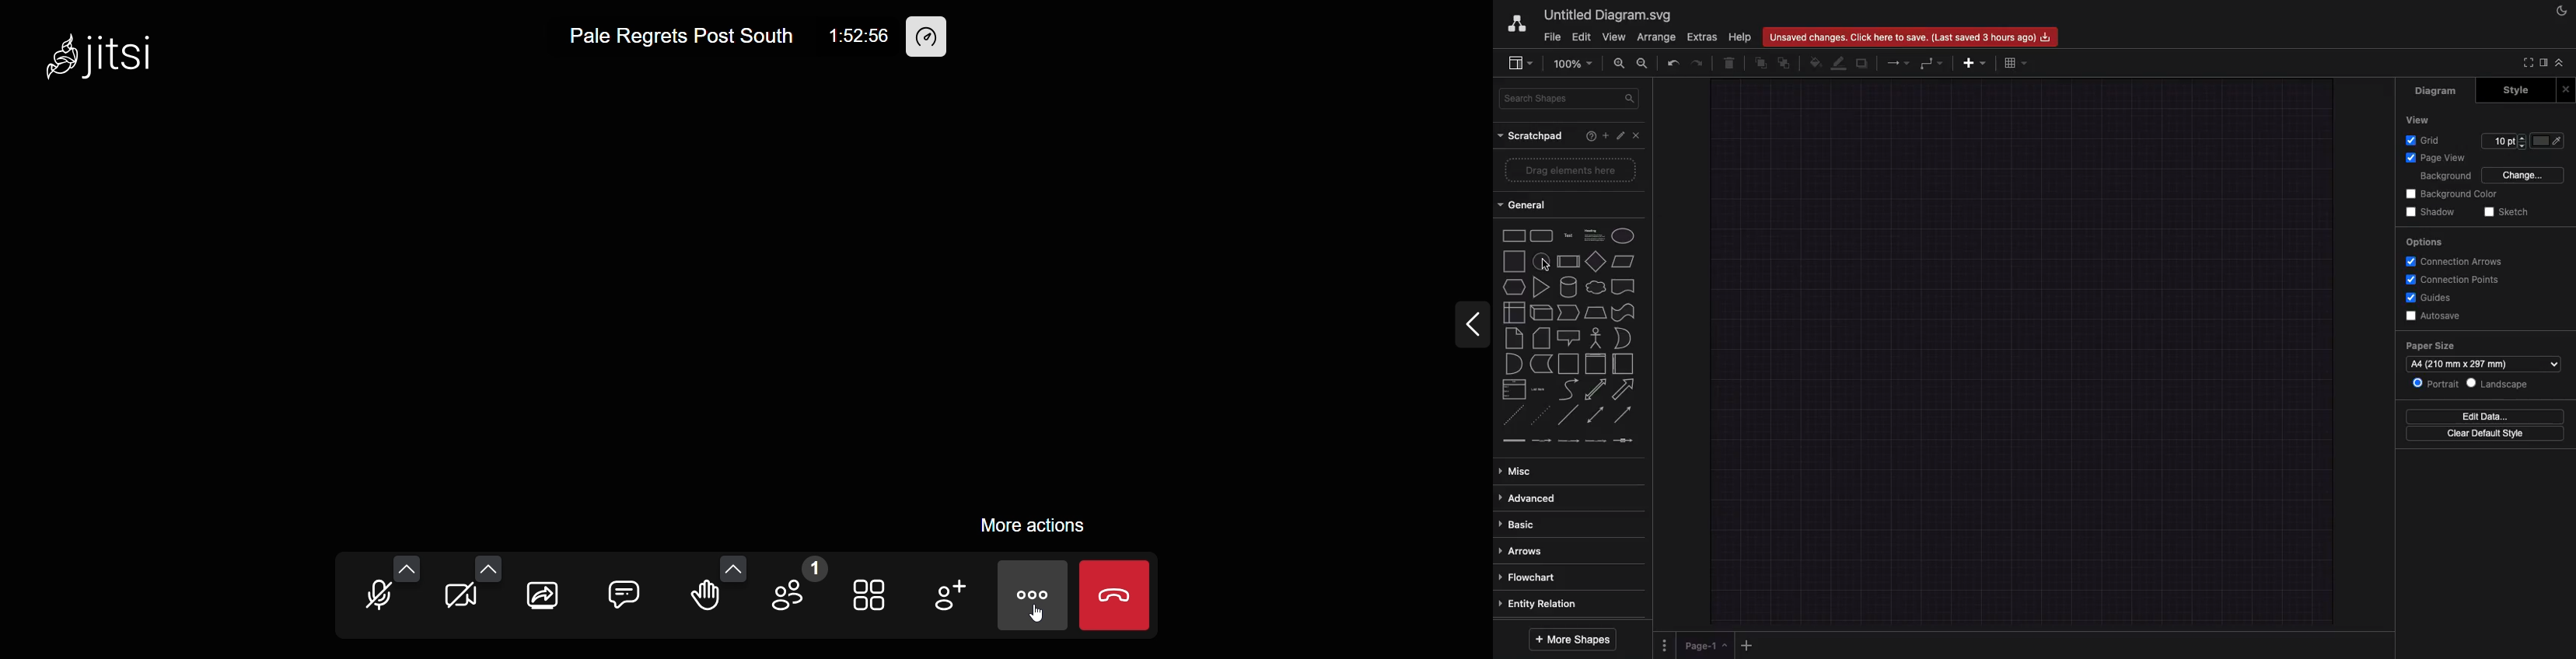  I want to click on Guides, so click(2432, 298).